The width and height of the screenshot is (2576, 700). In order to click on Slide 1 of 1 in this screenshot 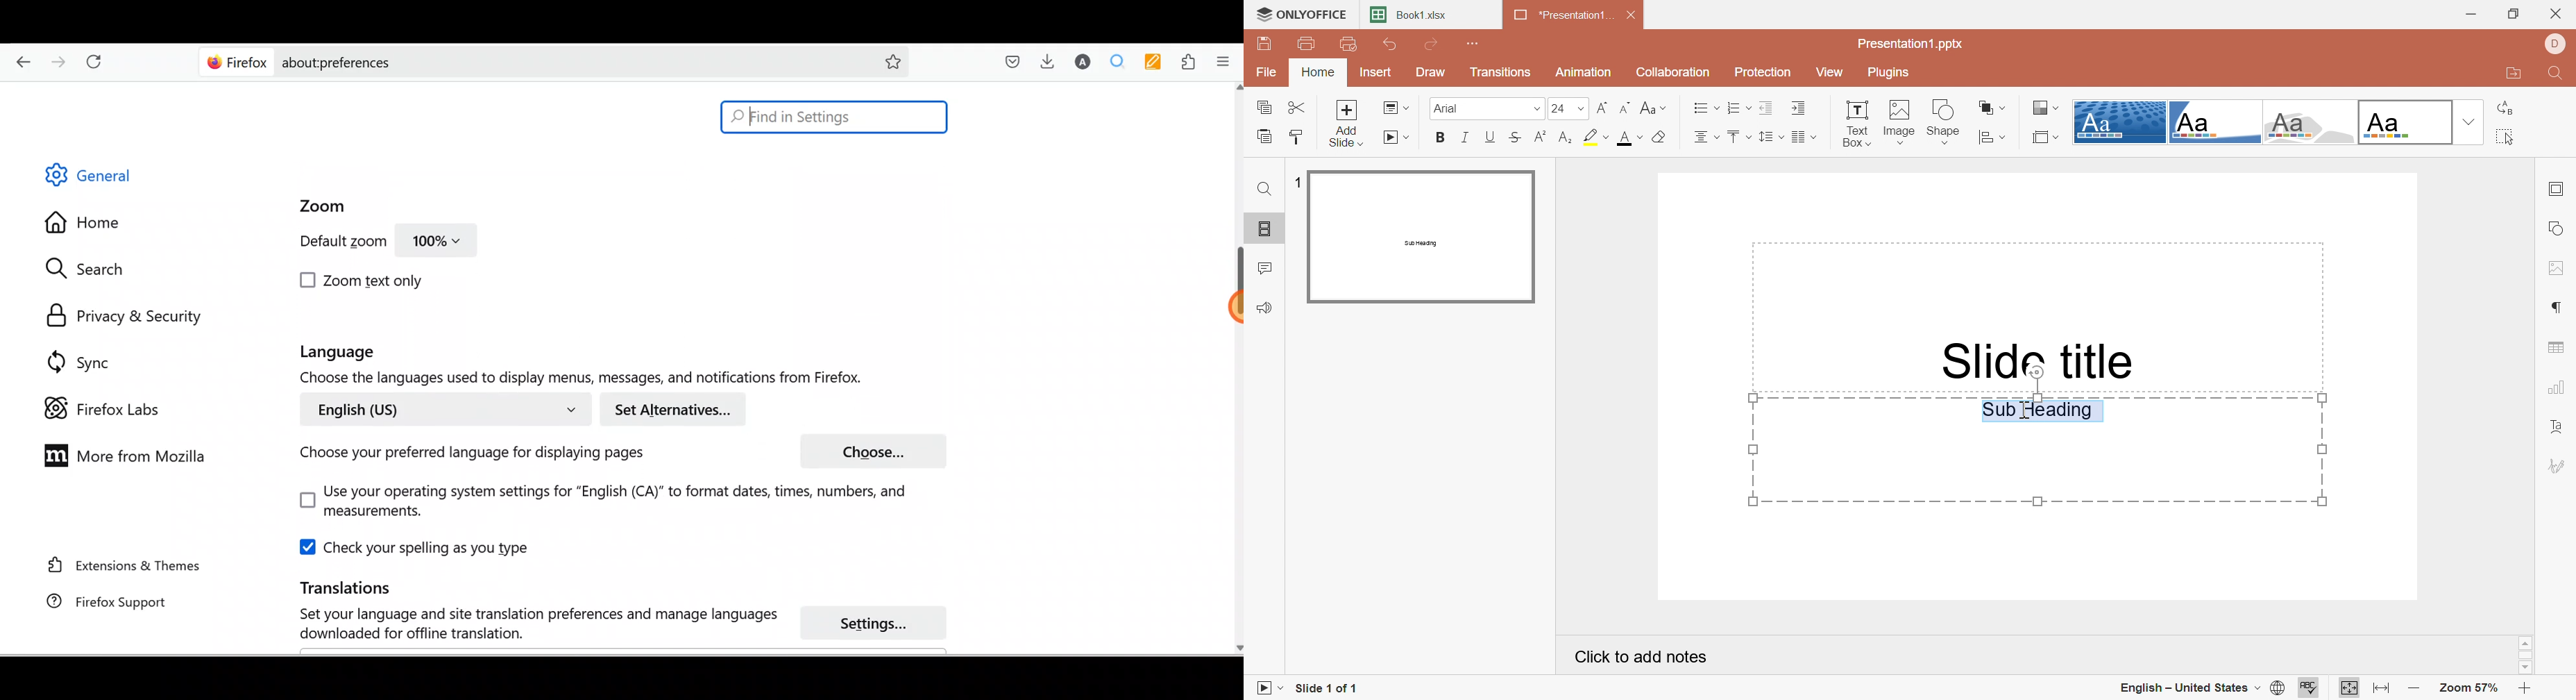, I will do `click(1333, 688)`.